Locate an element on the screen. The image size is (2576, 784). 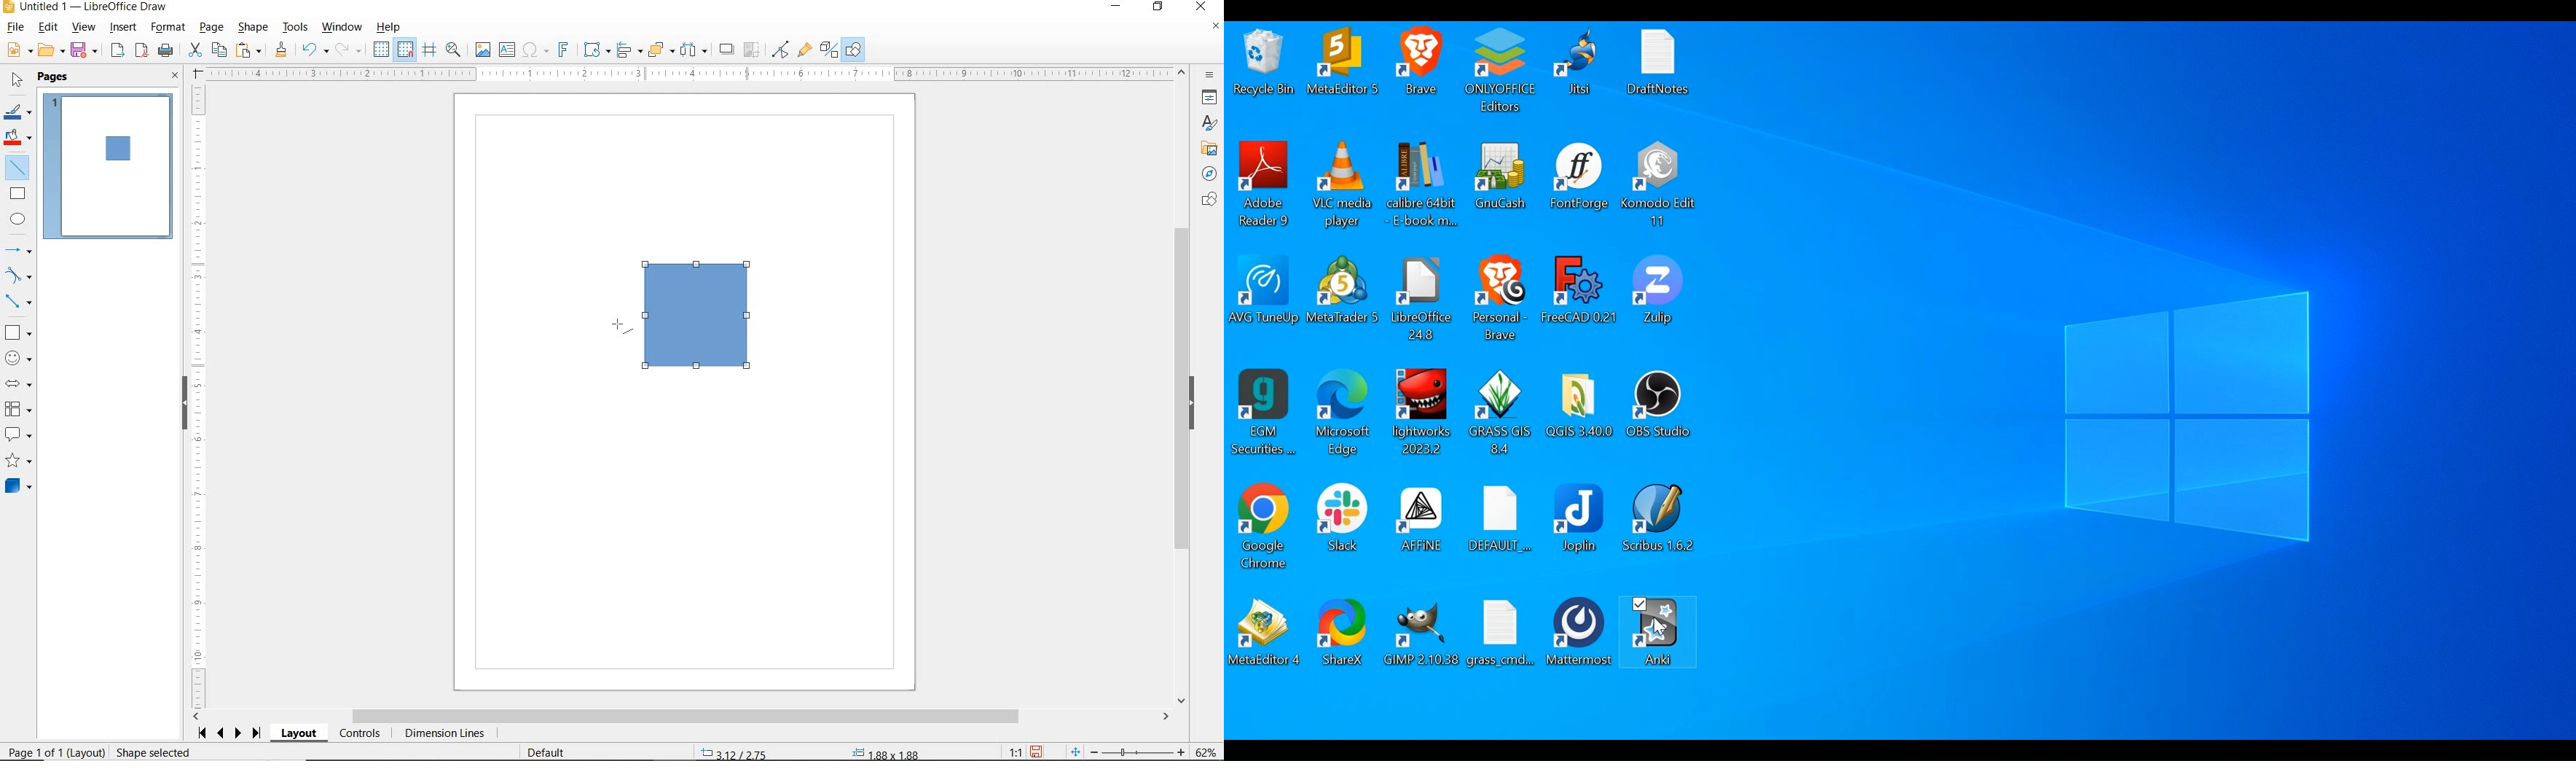
PROPERTIES is located at coordinates (1207, 99).